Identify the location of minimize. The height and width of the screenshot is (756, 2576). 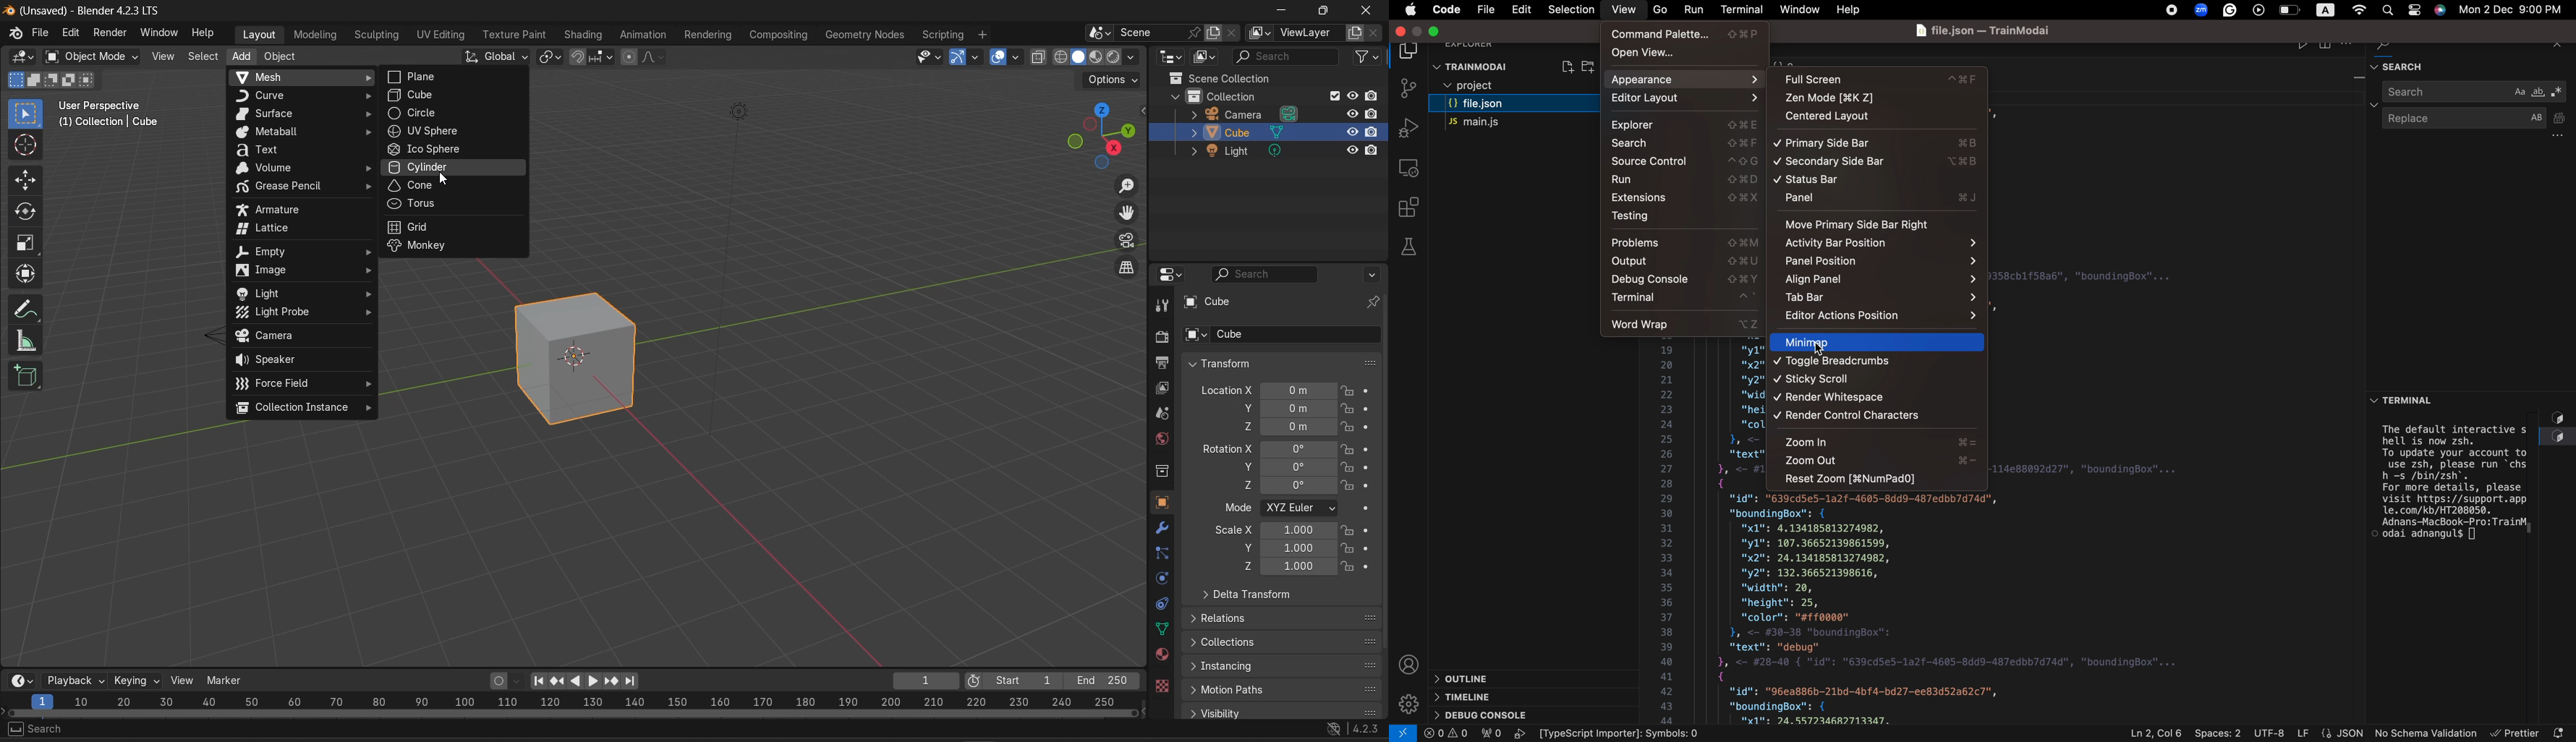
(1280, 11).